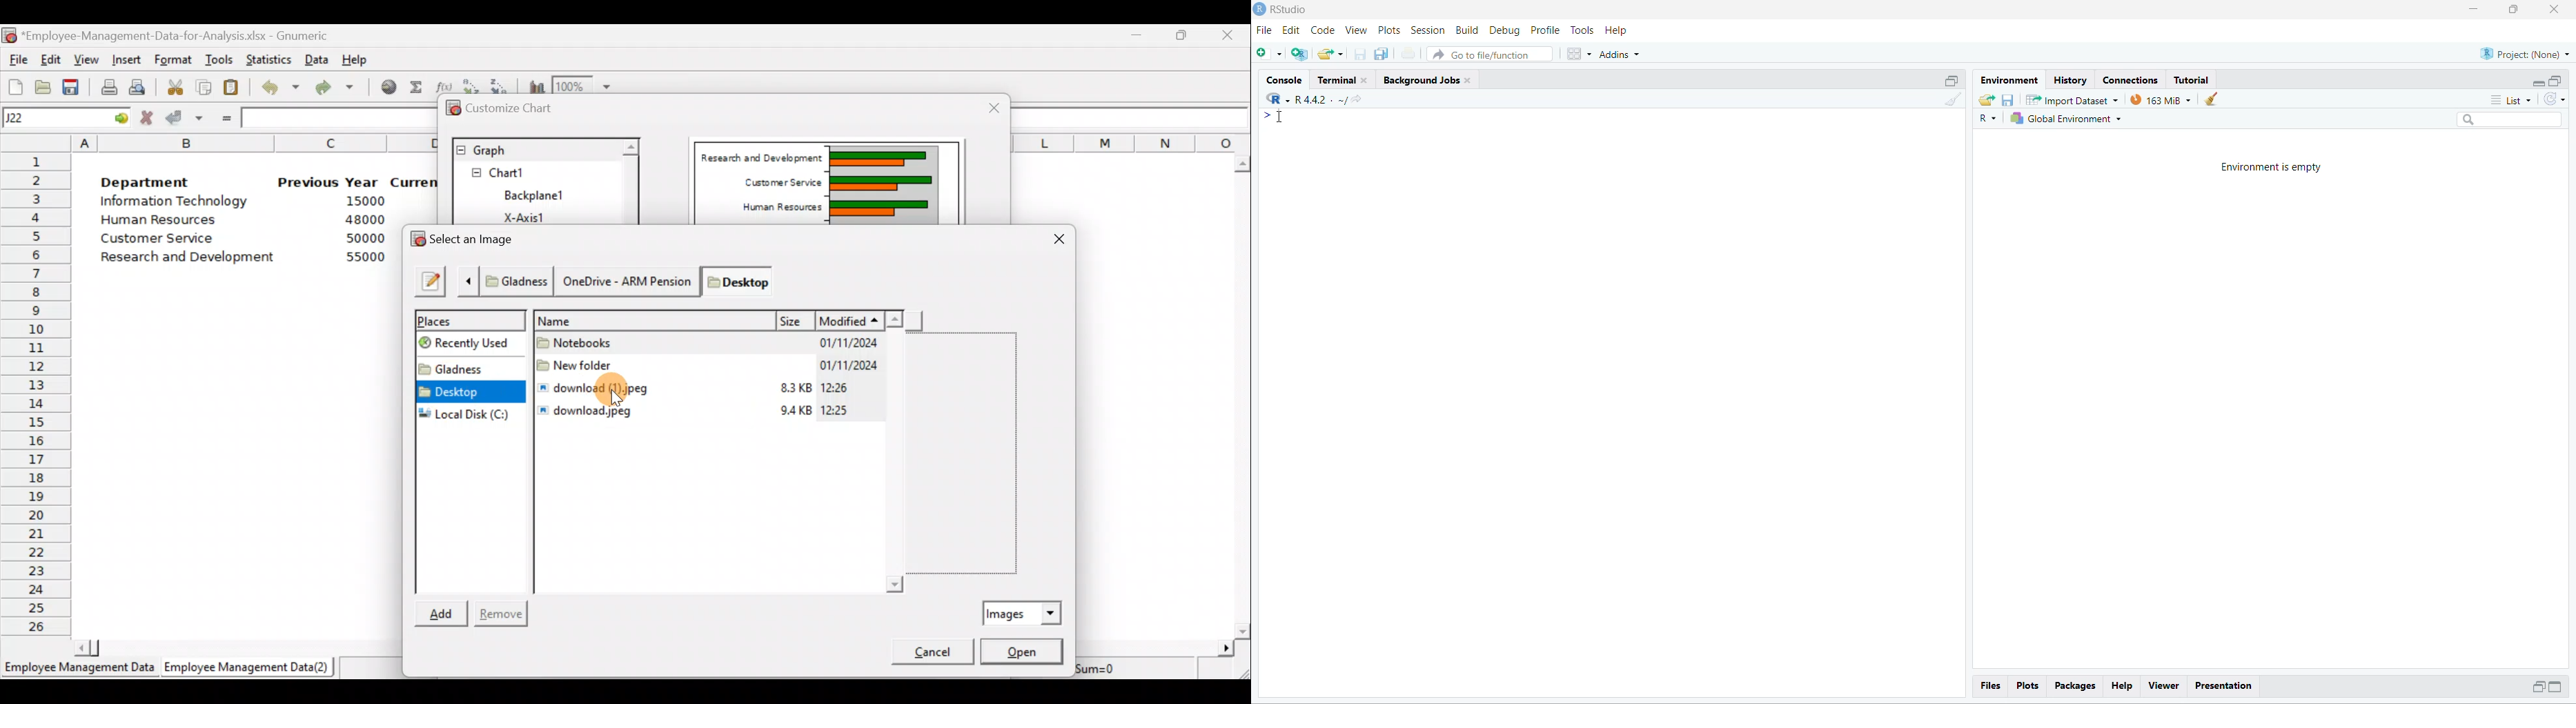  Describe the element at coordinates (2070, 79) in the screenshot. I see `History` at that location.